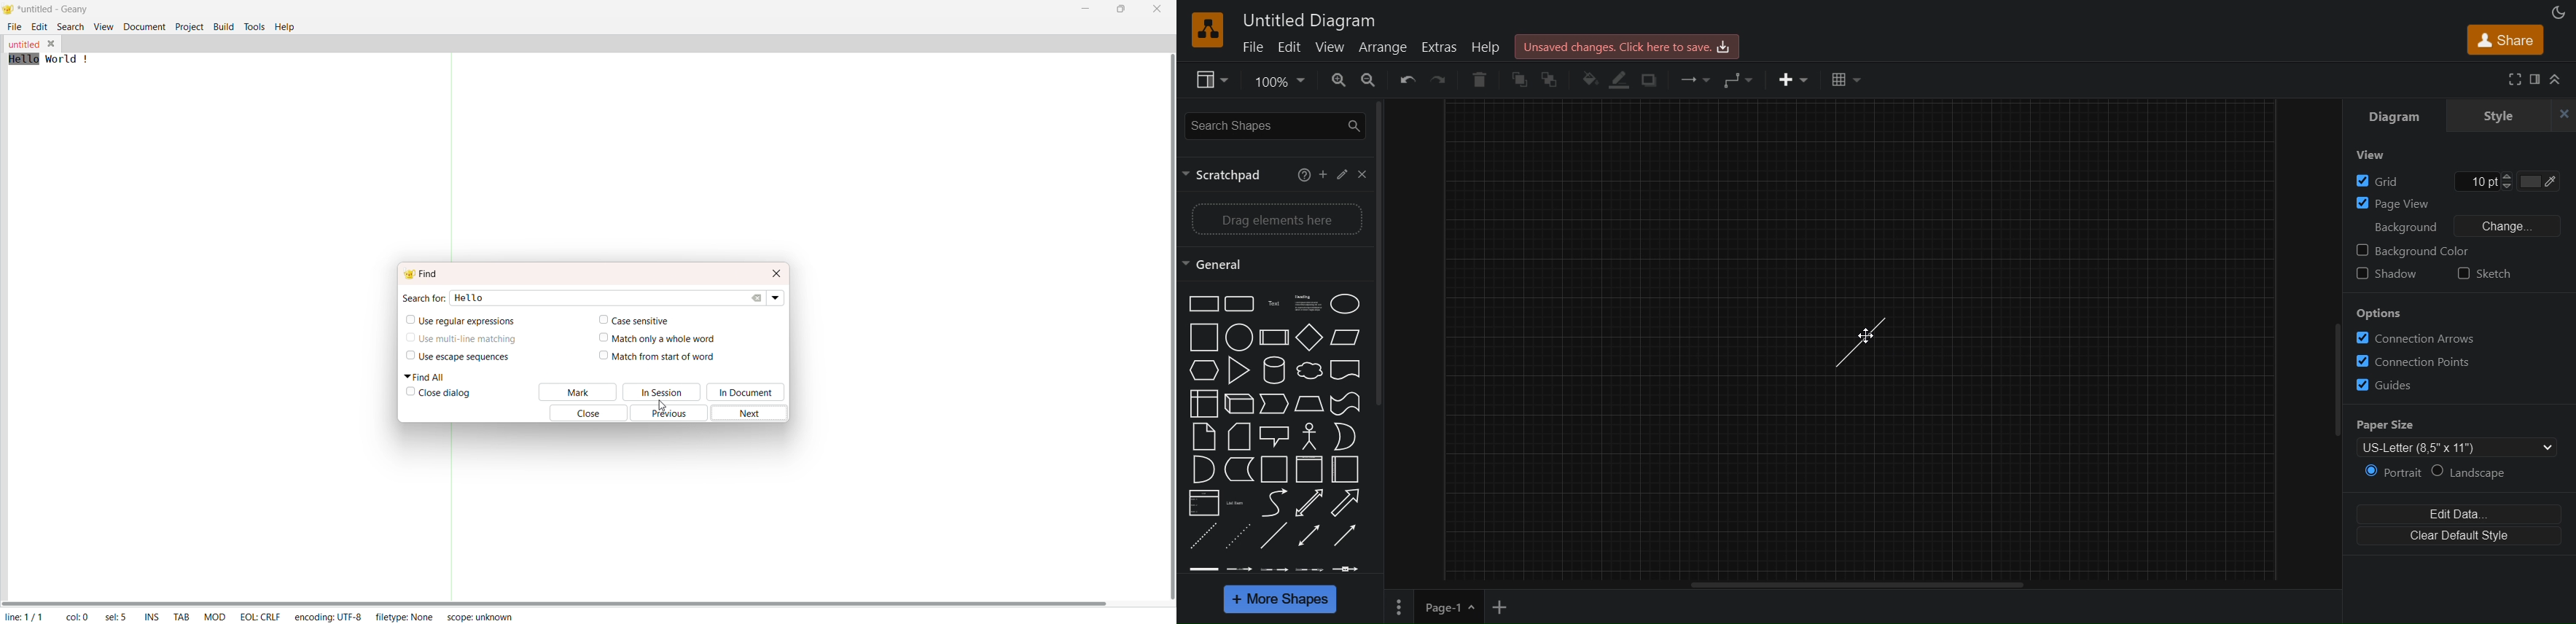 This screenshot has width=2576, height=644. What do you see at coordinates (1346, 303) in the screenshot?
I see `Circle` at bounding box center [1346, 303].